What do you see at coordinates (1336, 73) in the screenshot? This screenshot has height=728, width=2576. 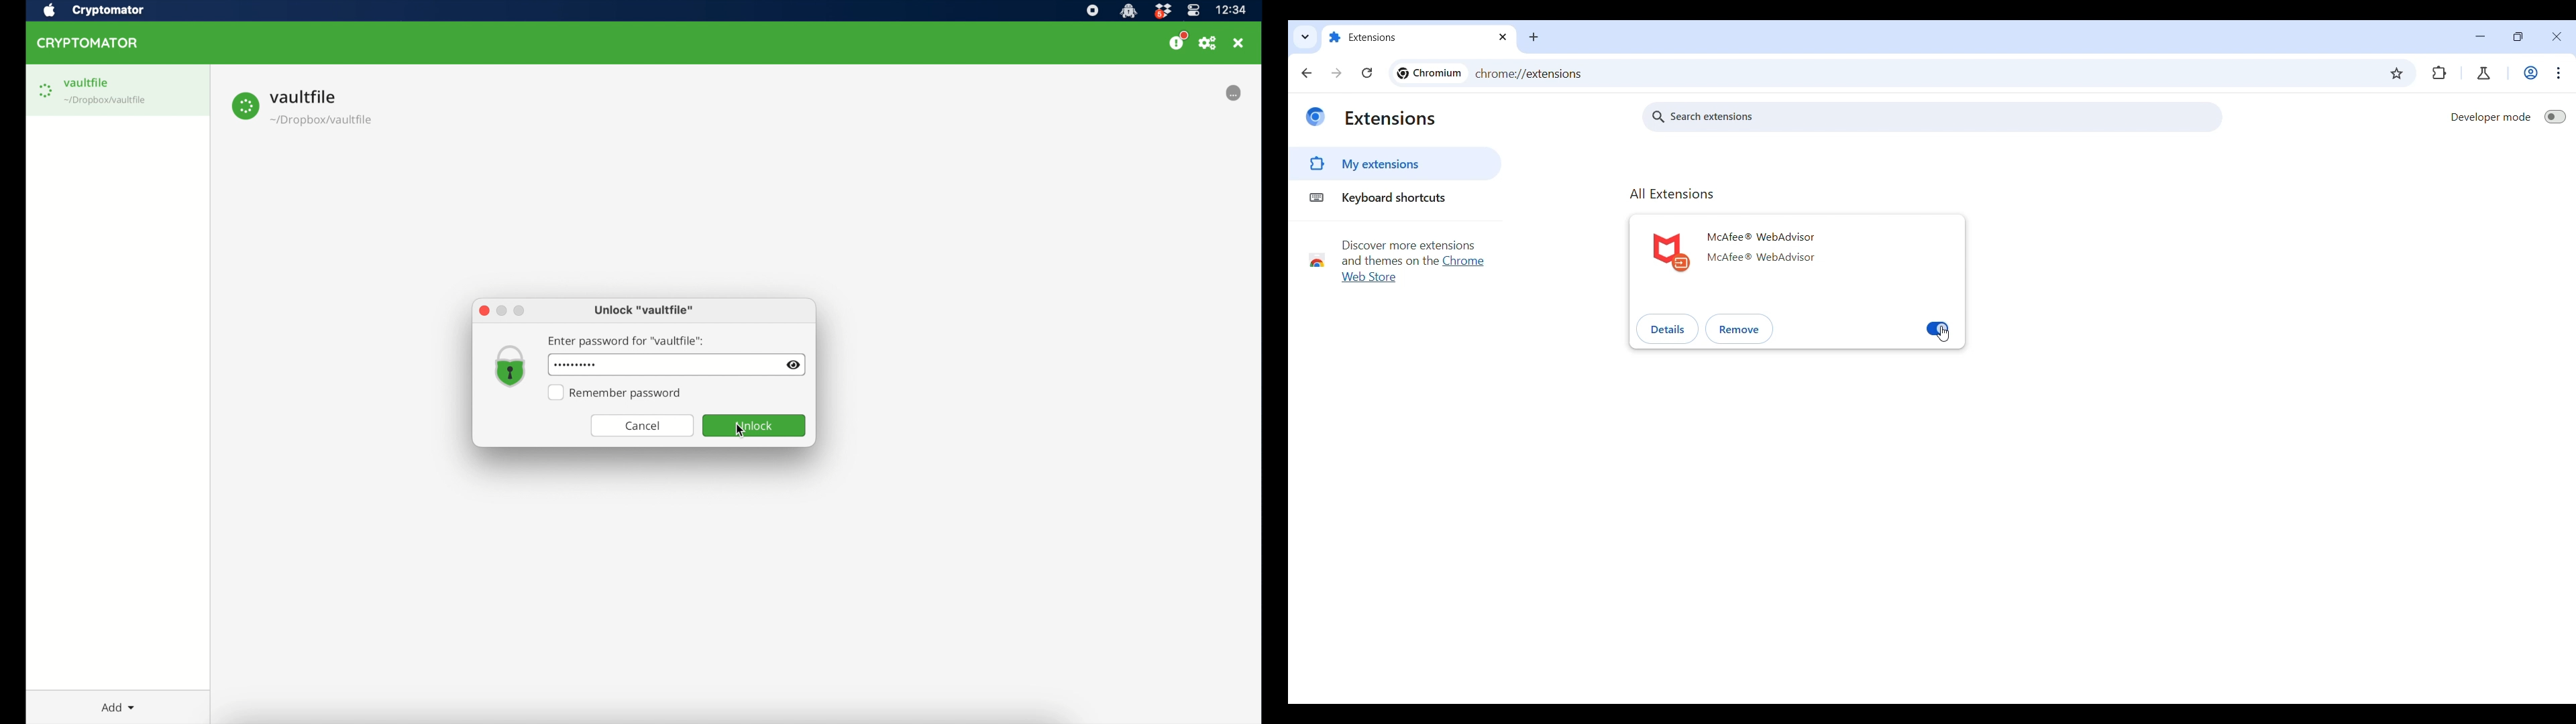 I see `Go forward` at bounding box center [1336, 73].